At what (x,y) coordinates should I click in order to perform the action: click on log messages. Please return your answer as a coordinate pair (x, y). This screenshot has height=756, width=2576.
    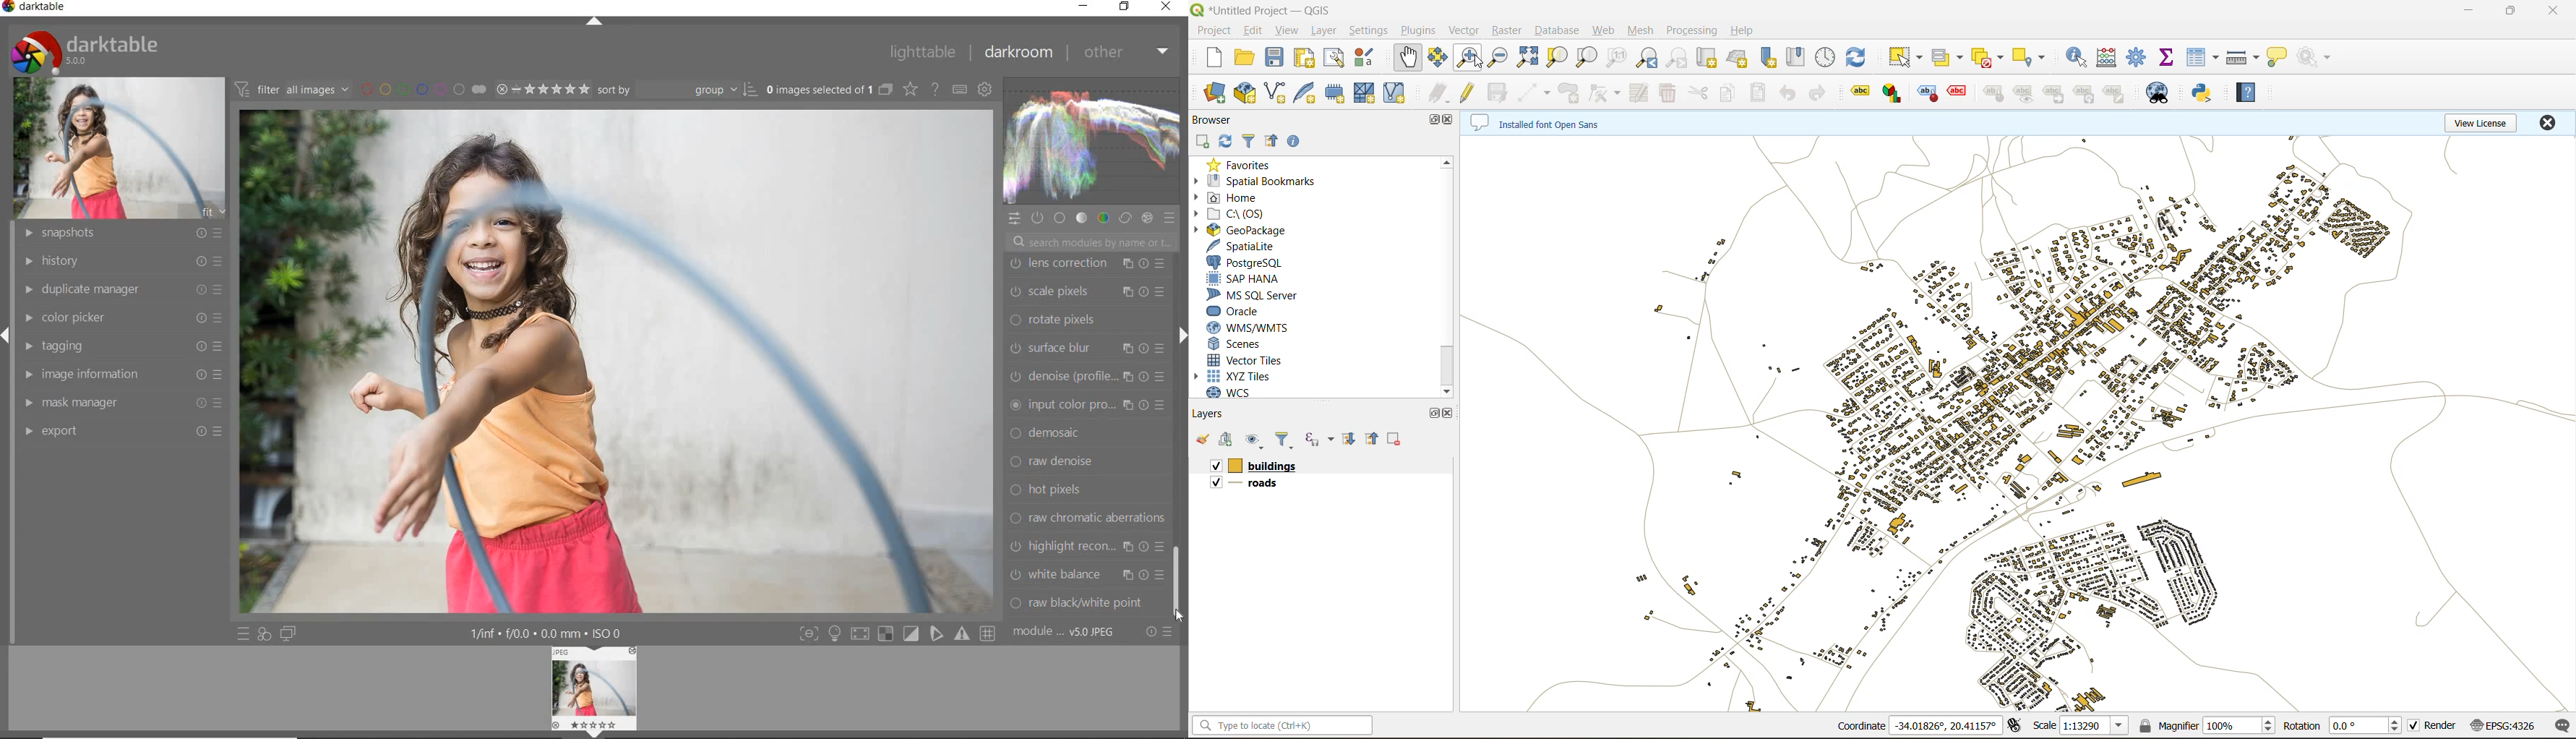
    Looking at the image, I should click on (2564, 726).